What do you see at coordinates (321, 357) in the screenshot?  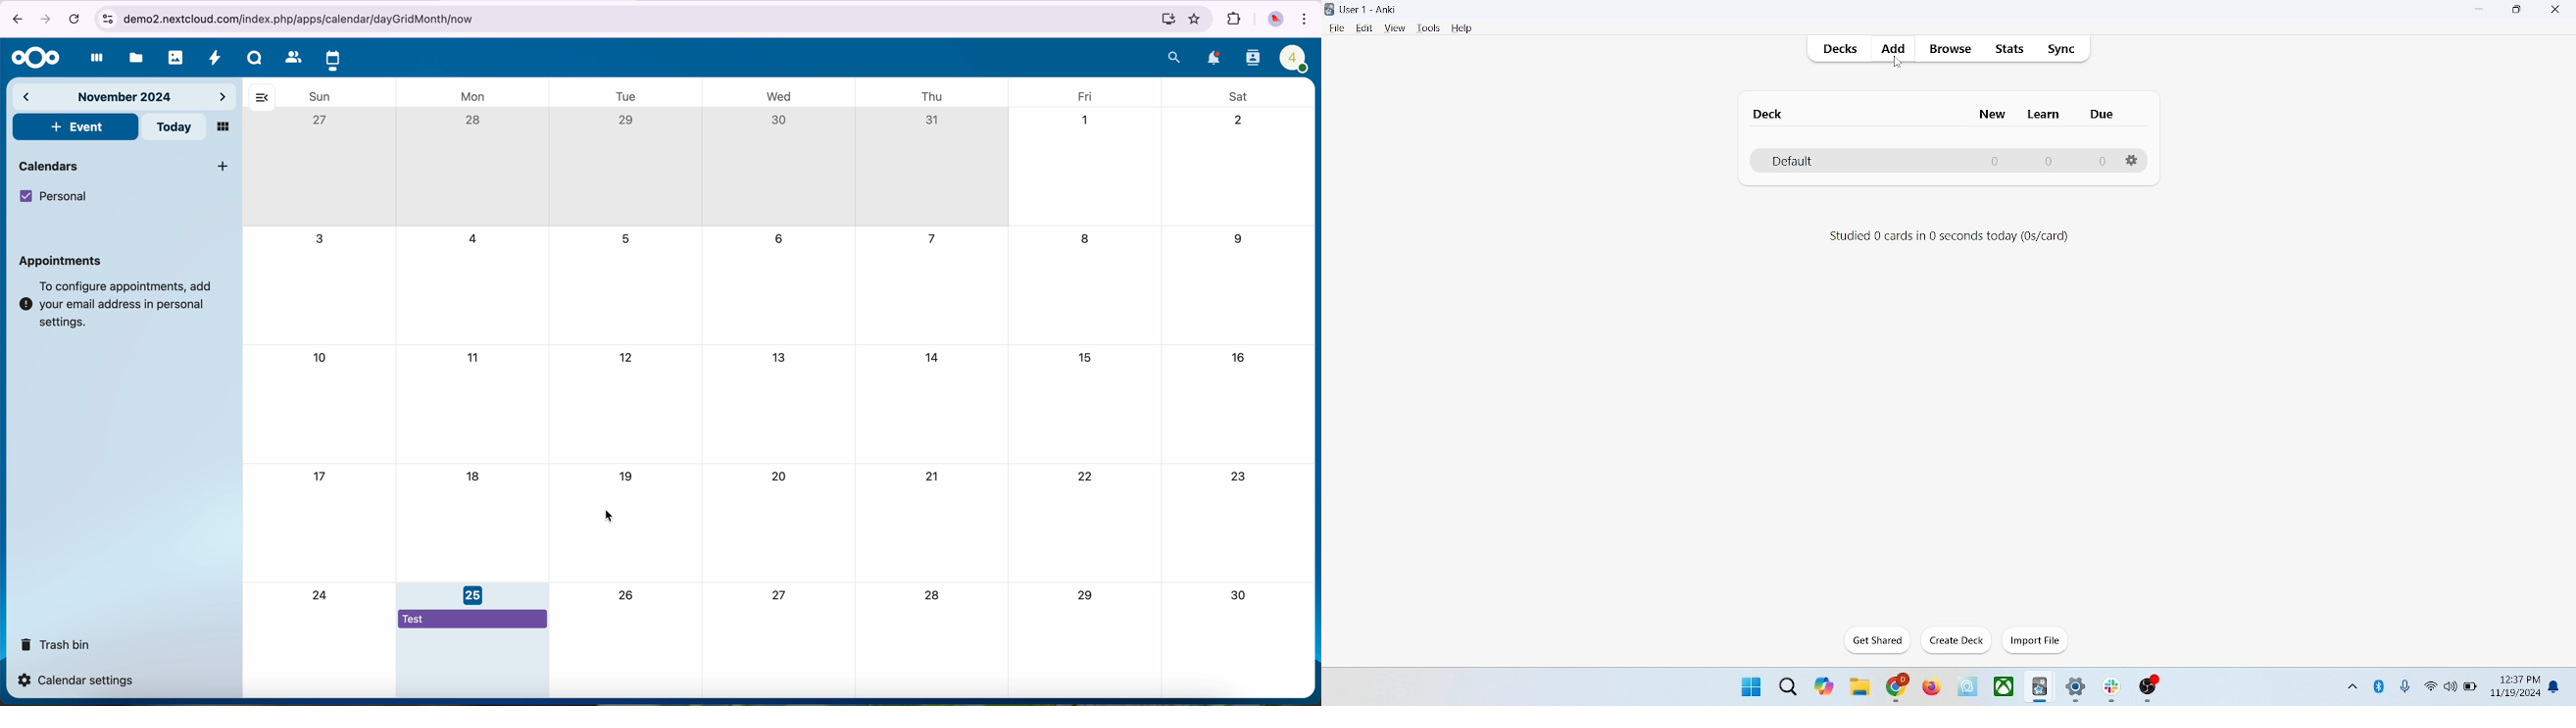 I see `10` at bounding box center [321, 357].